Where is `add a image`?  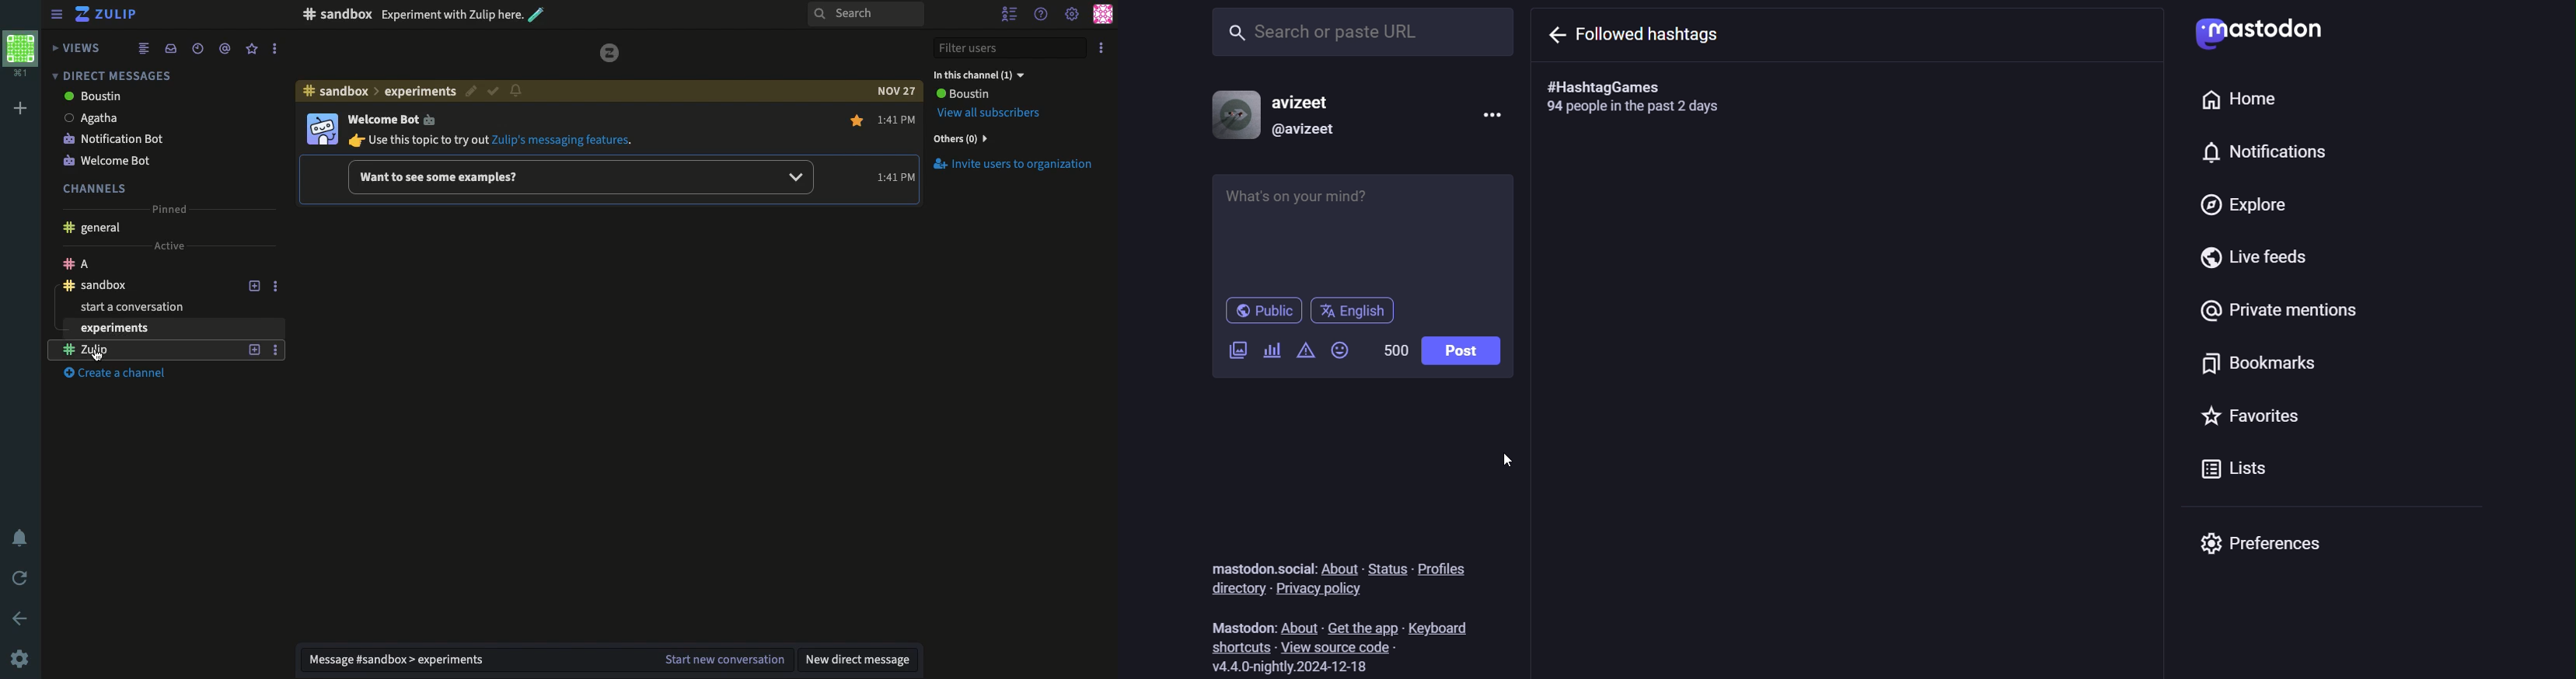
add a image is located at coordinates (1235, 352).